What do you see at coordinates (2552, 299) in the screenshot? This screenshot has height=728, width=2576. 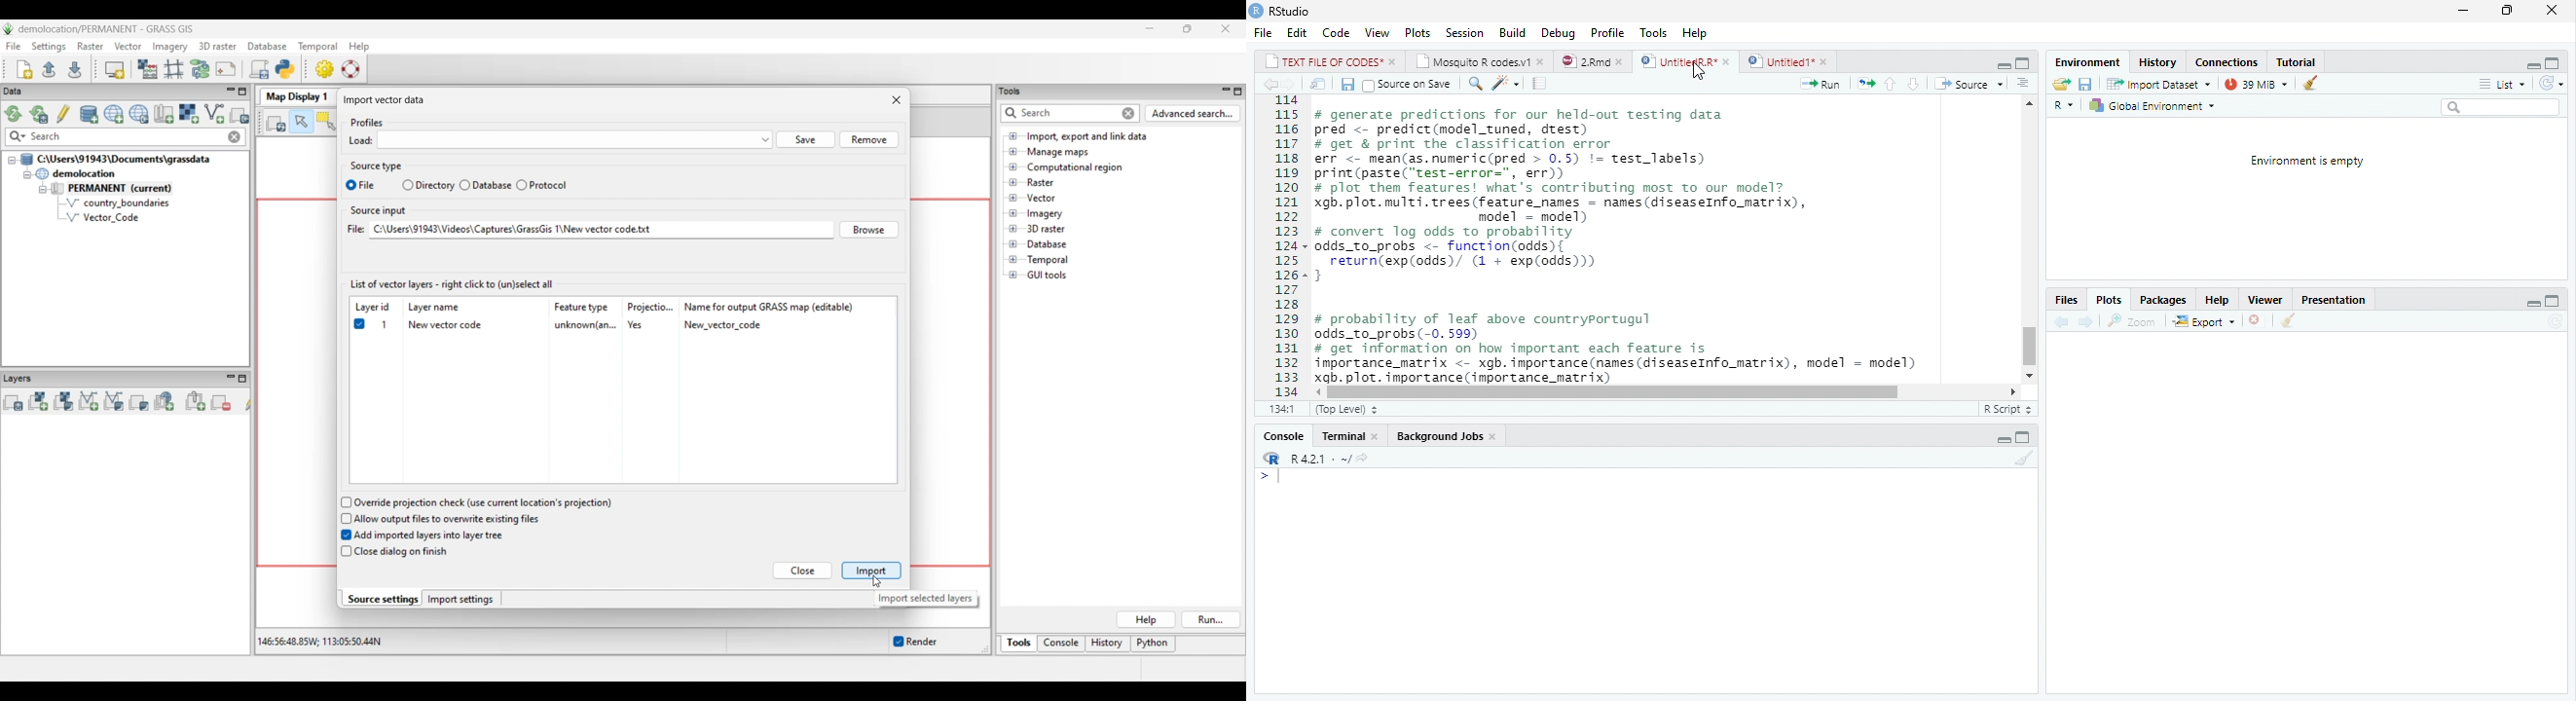 I see `Maximize` at bounding box center [2552, 299].